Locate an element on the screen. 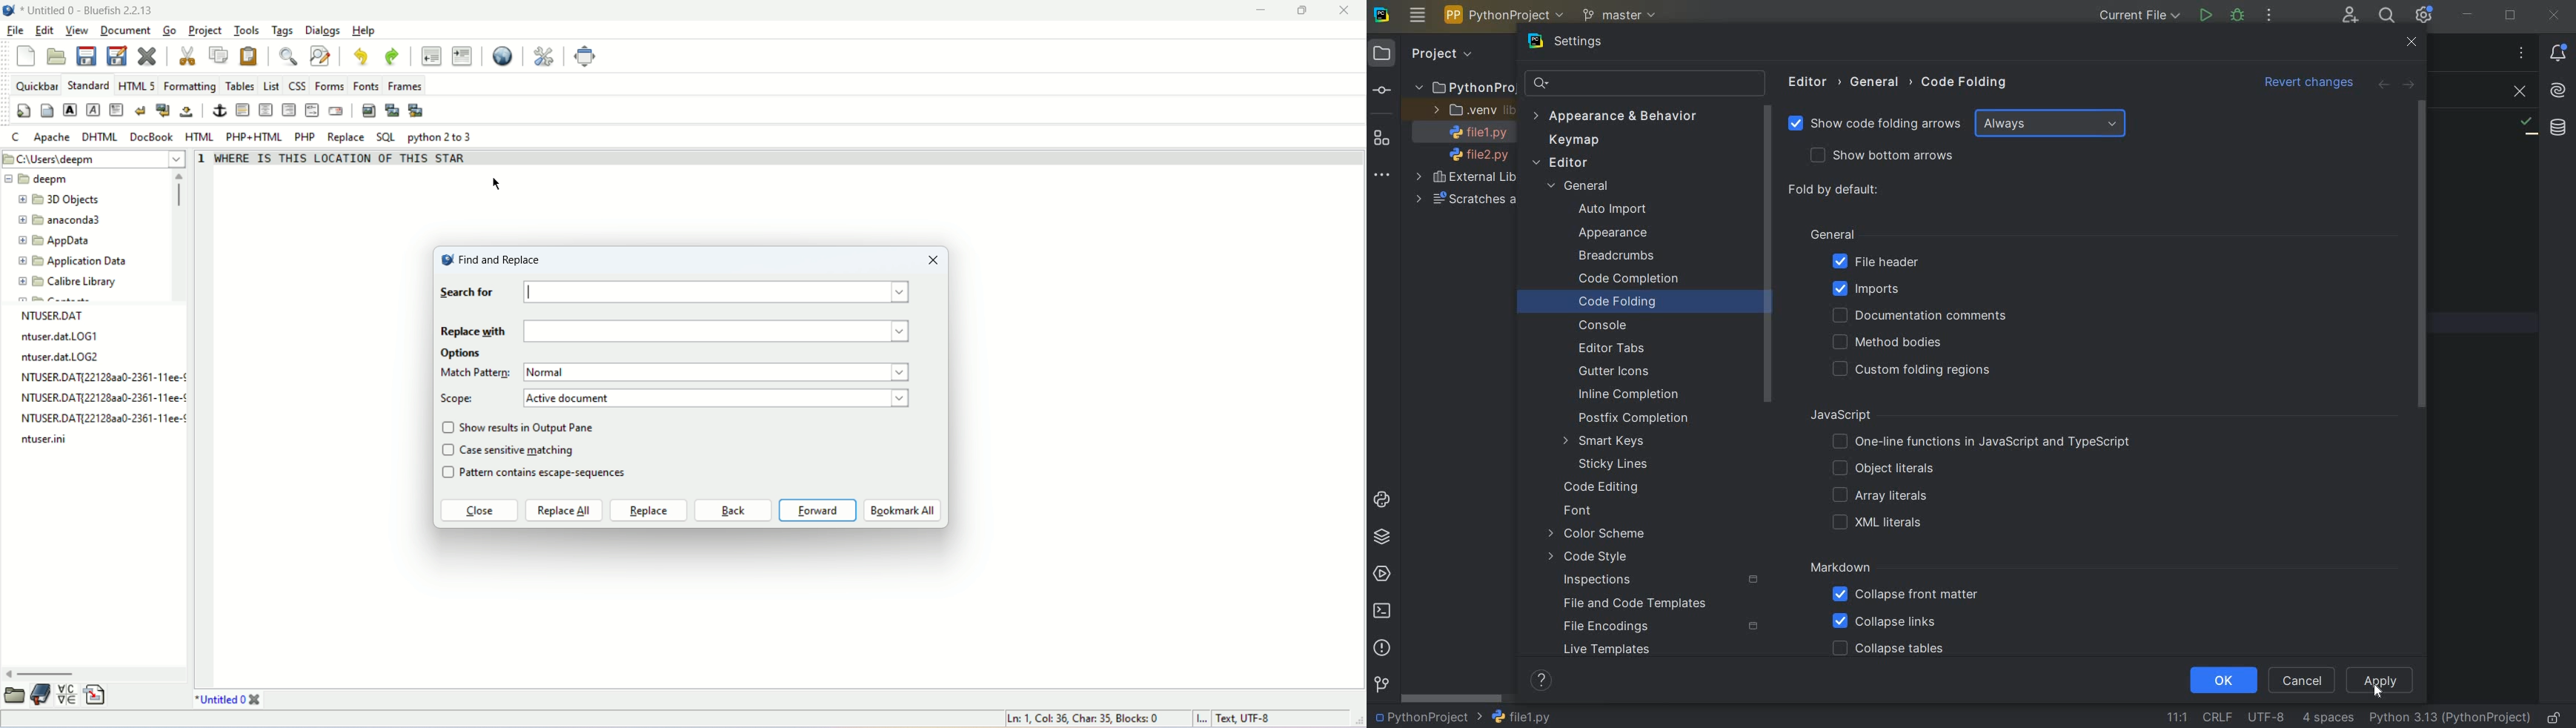 This screenshot has height=728, width=2576. anaconda3 is located at coordinates (61, 221).